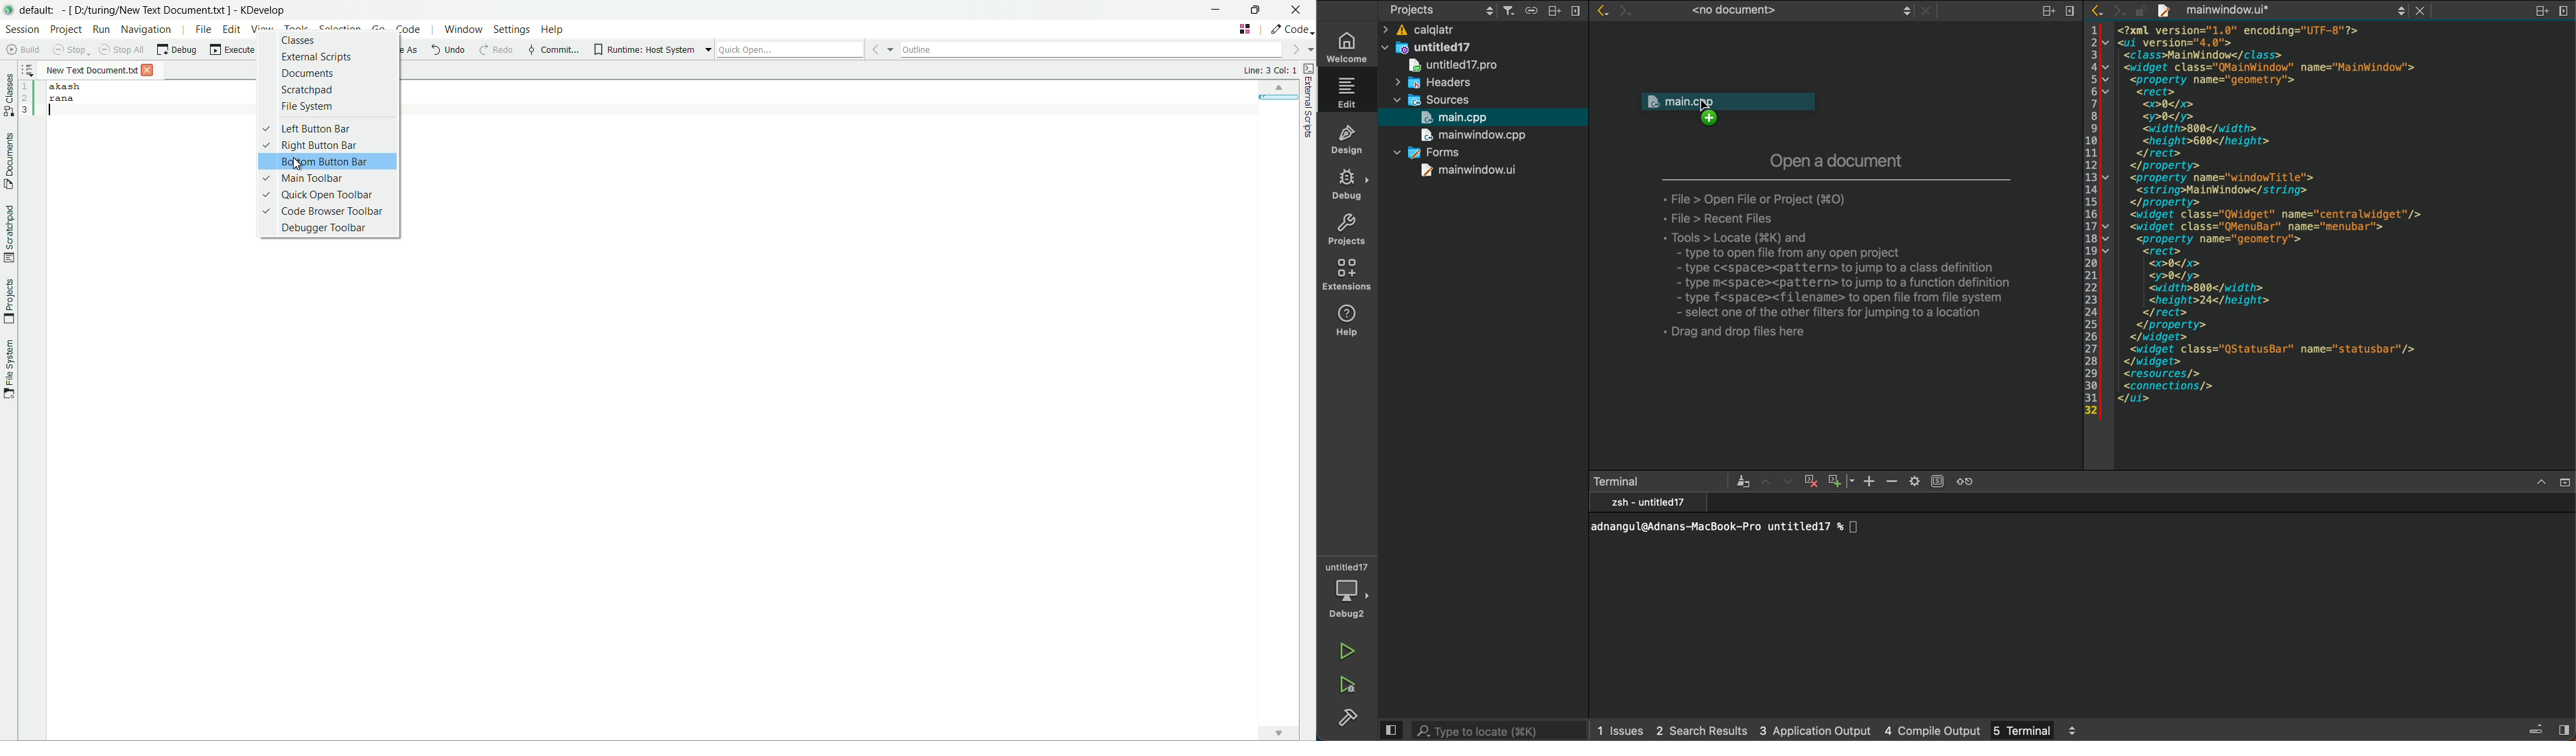  Describe the element at coordinates (1893, 482) in the screenshot. I see `zoom out` at that location.